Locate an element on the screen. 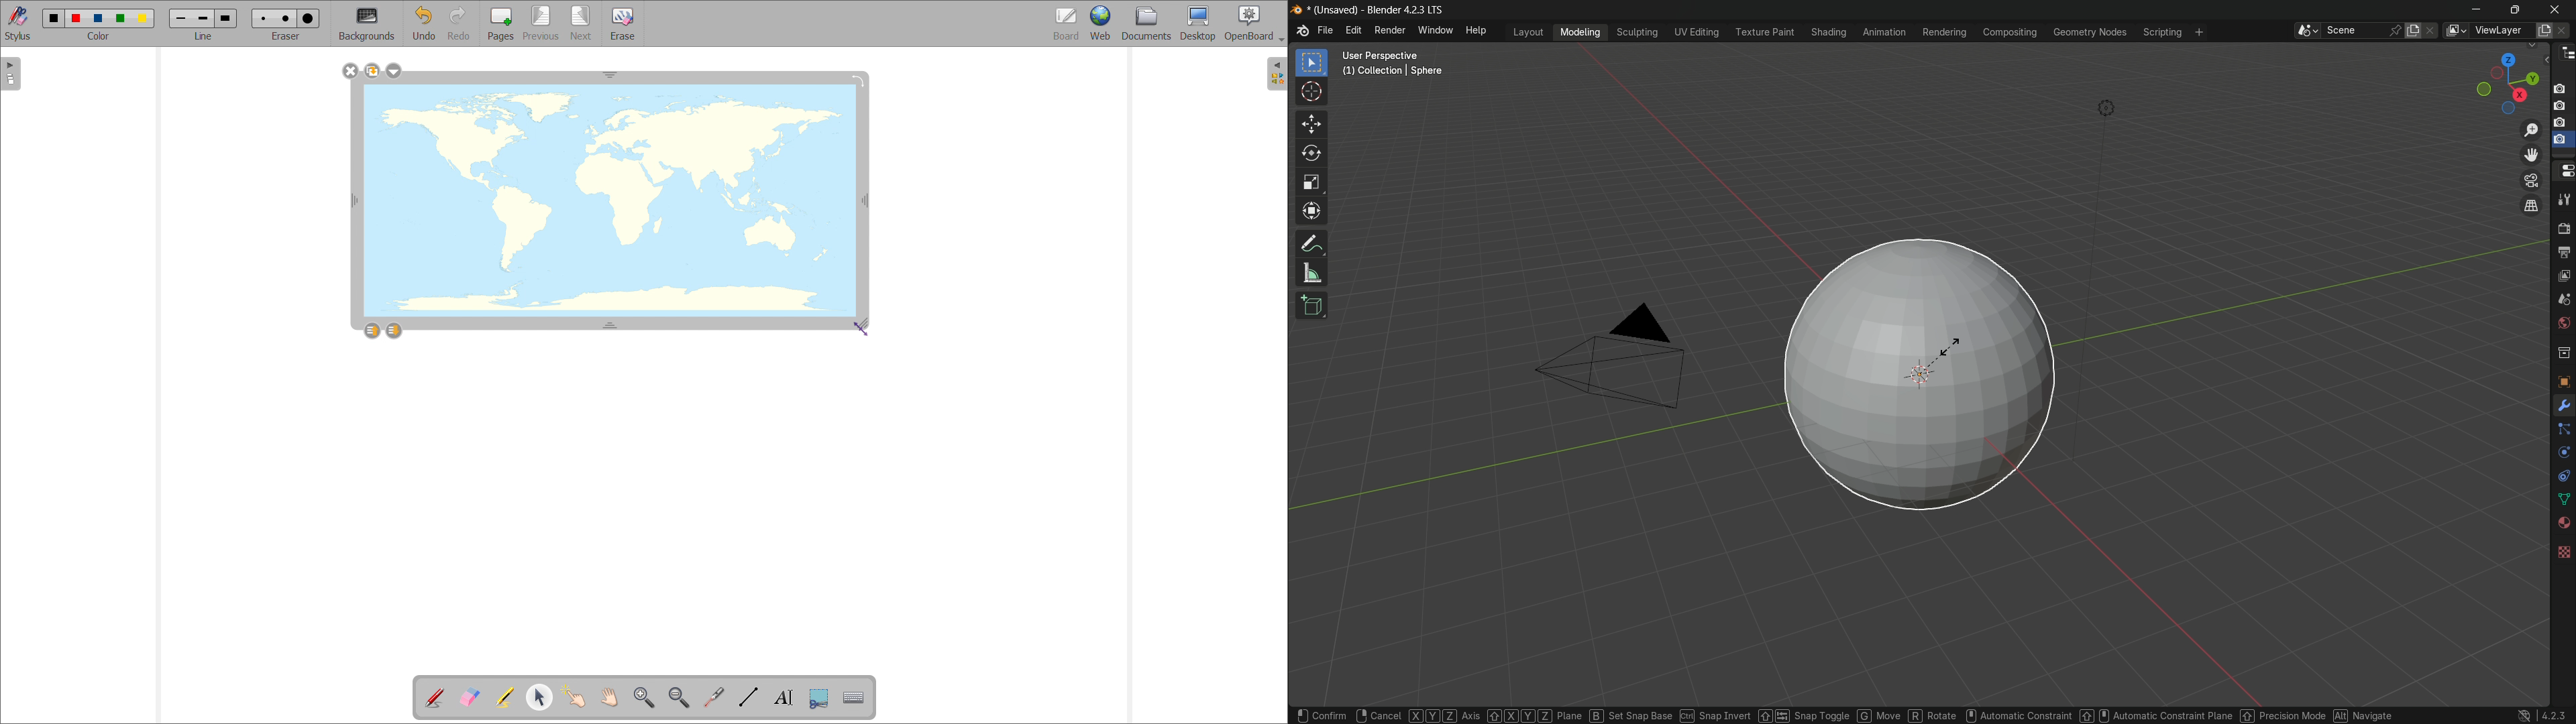  options is located at coordinates (394, 71).